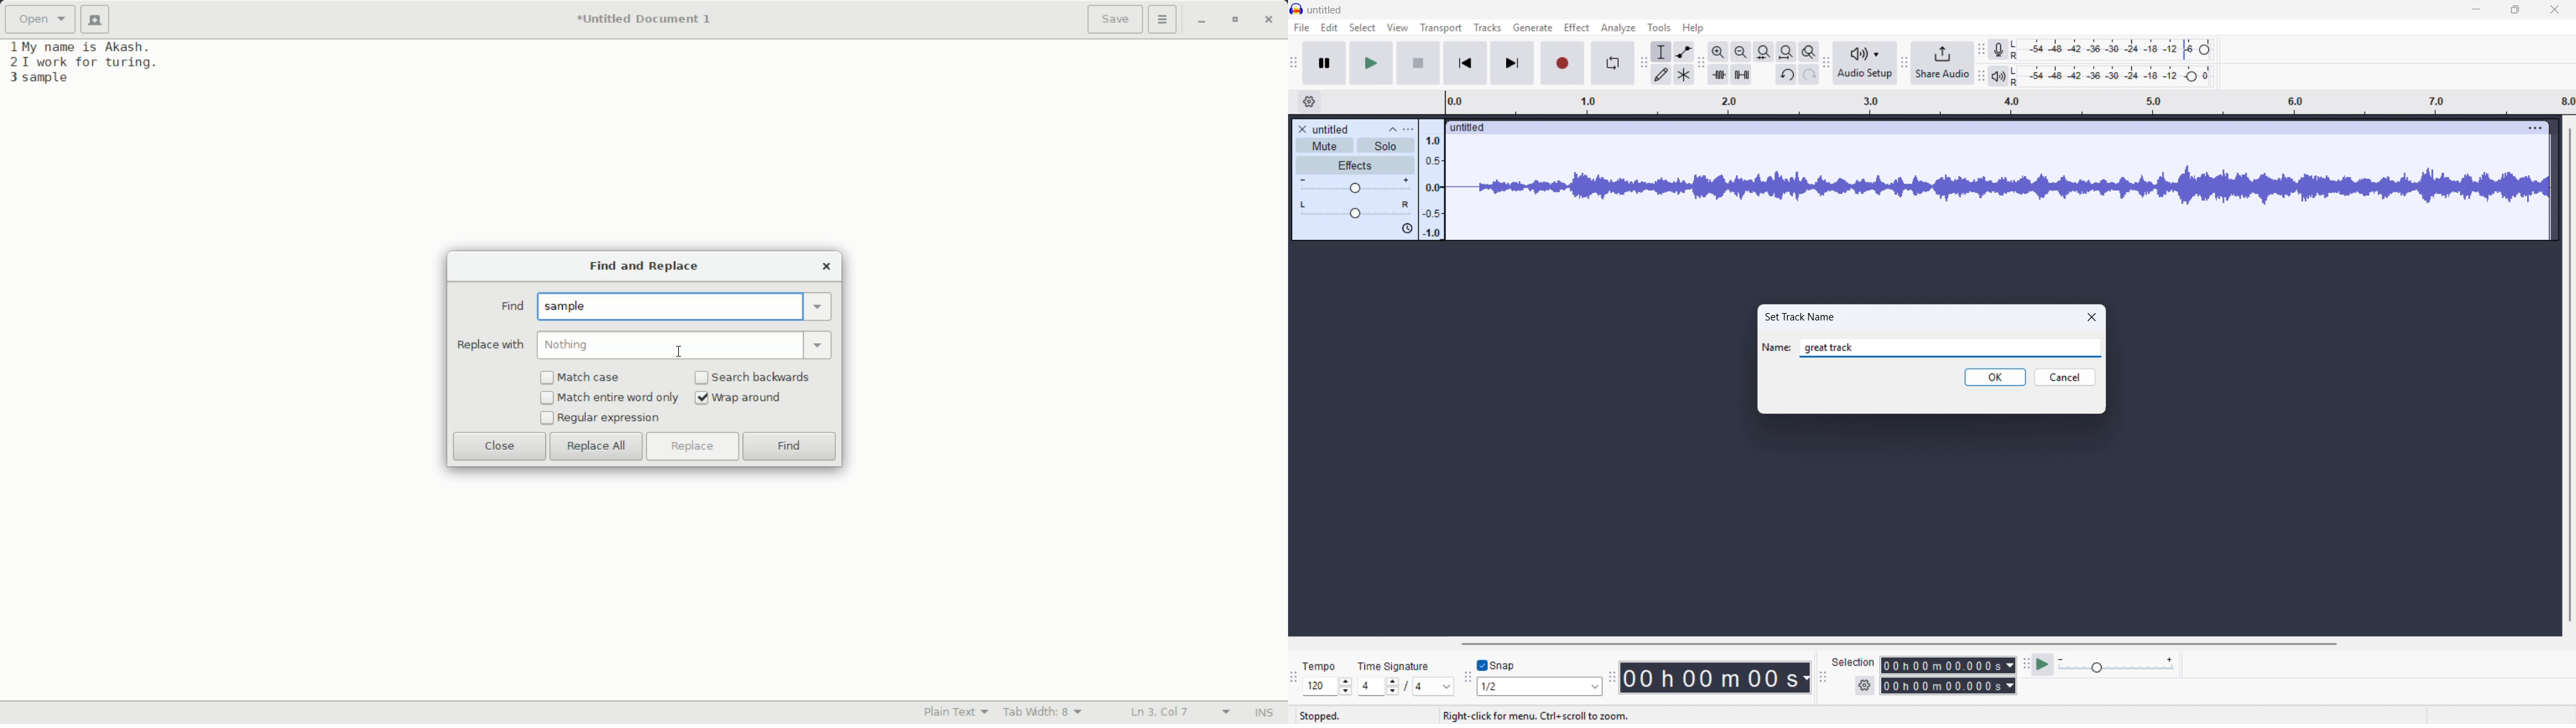 This screenshot has height=728, width=2576. Describe the element at coordinates (1391, 129) in the screenshot. I see `Collapse ` at that location.